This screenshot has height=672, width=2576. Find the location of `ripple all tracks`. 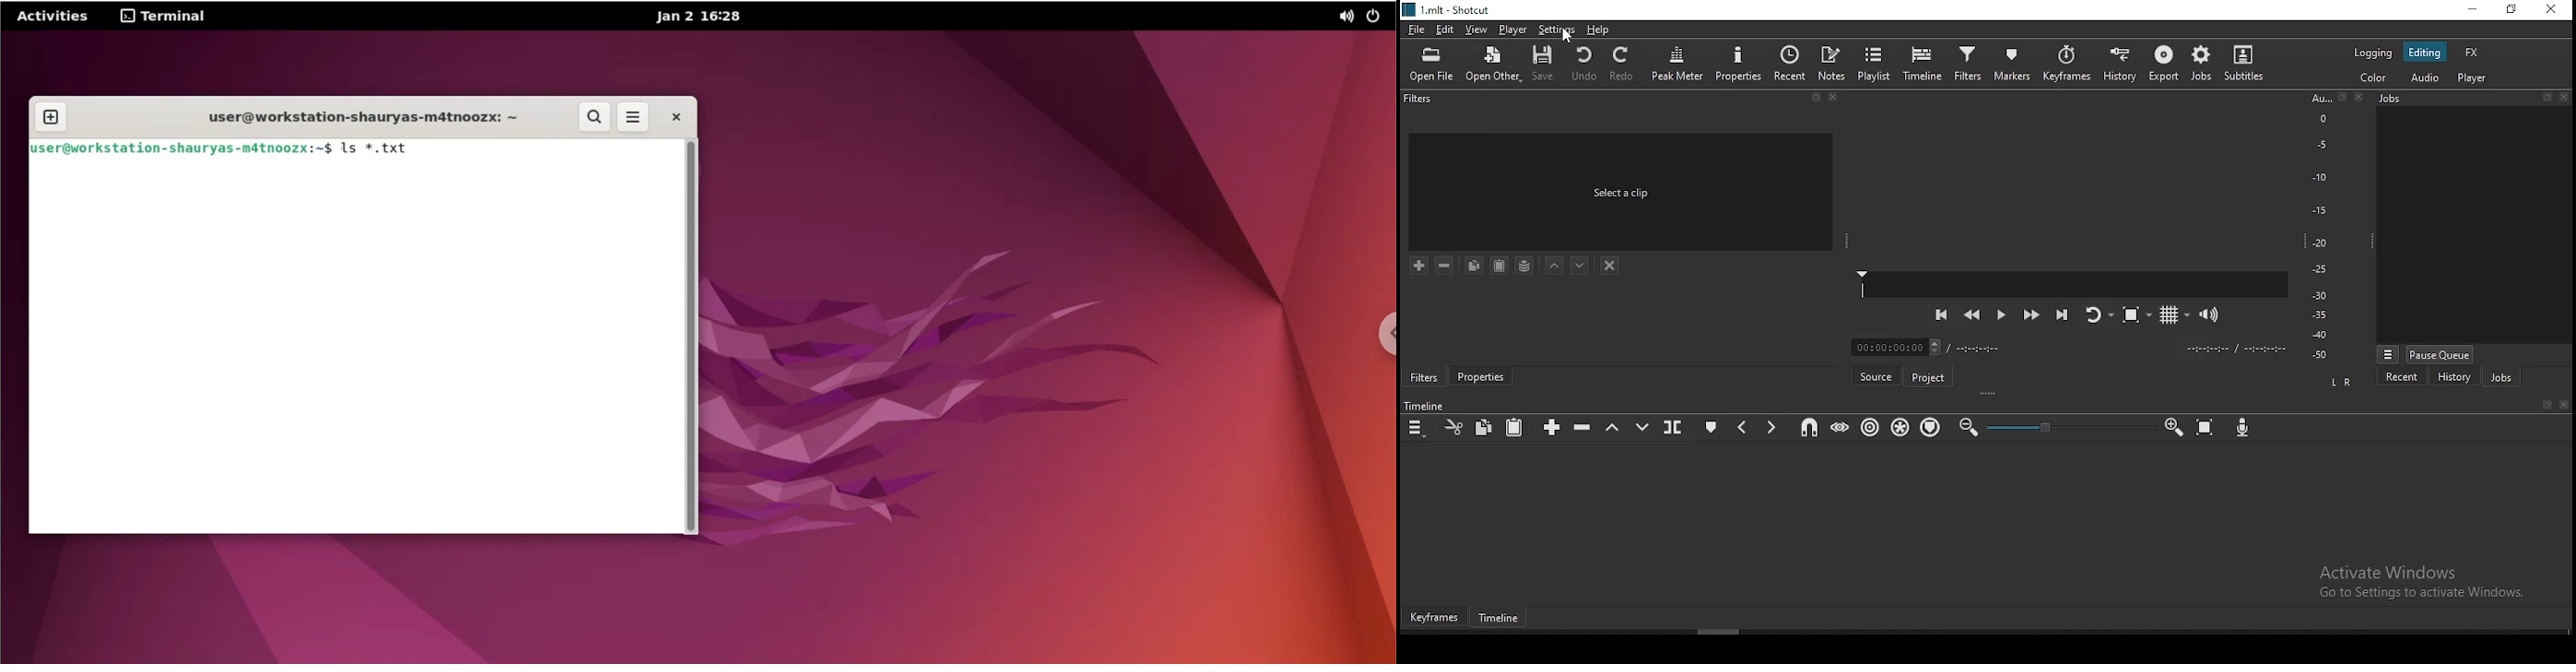

ripple all tracks is located at coordinates (1900, 428).